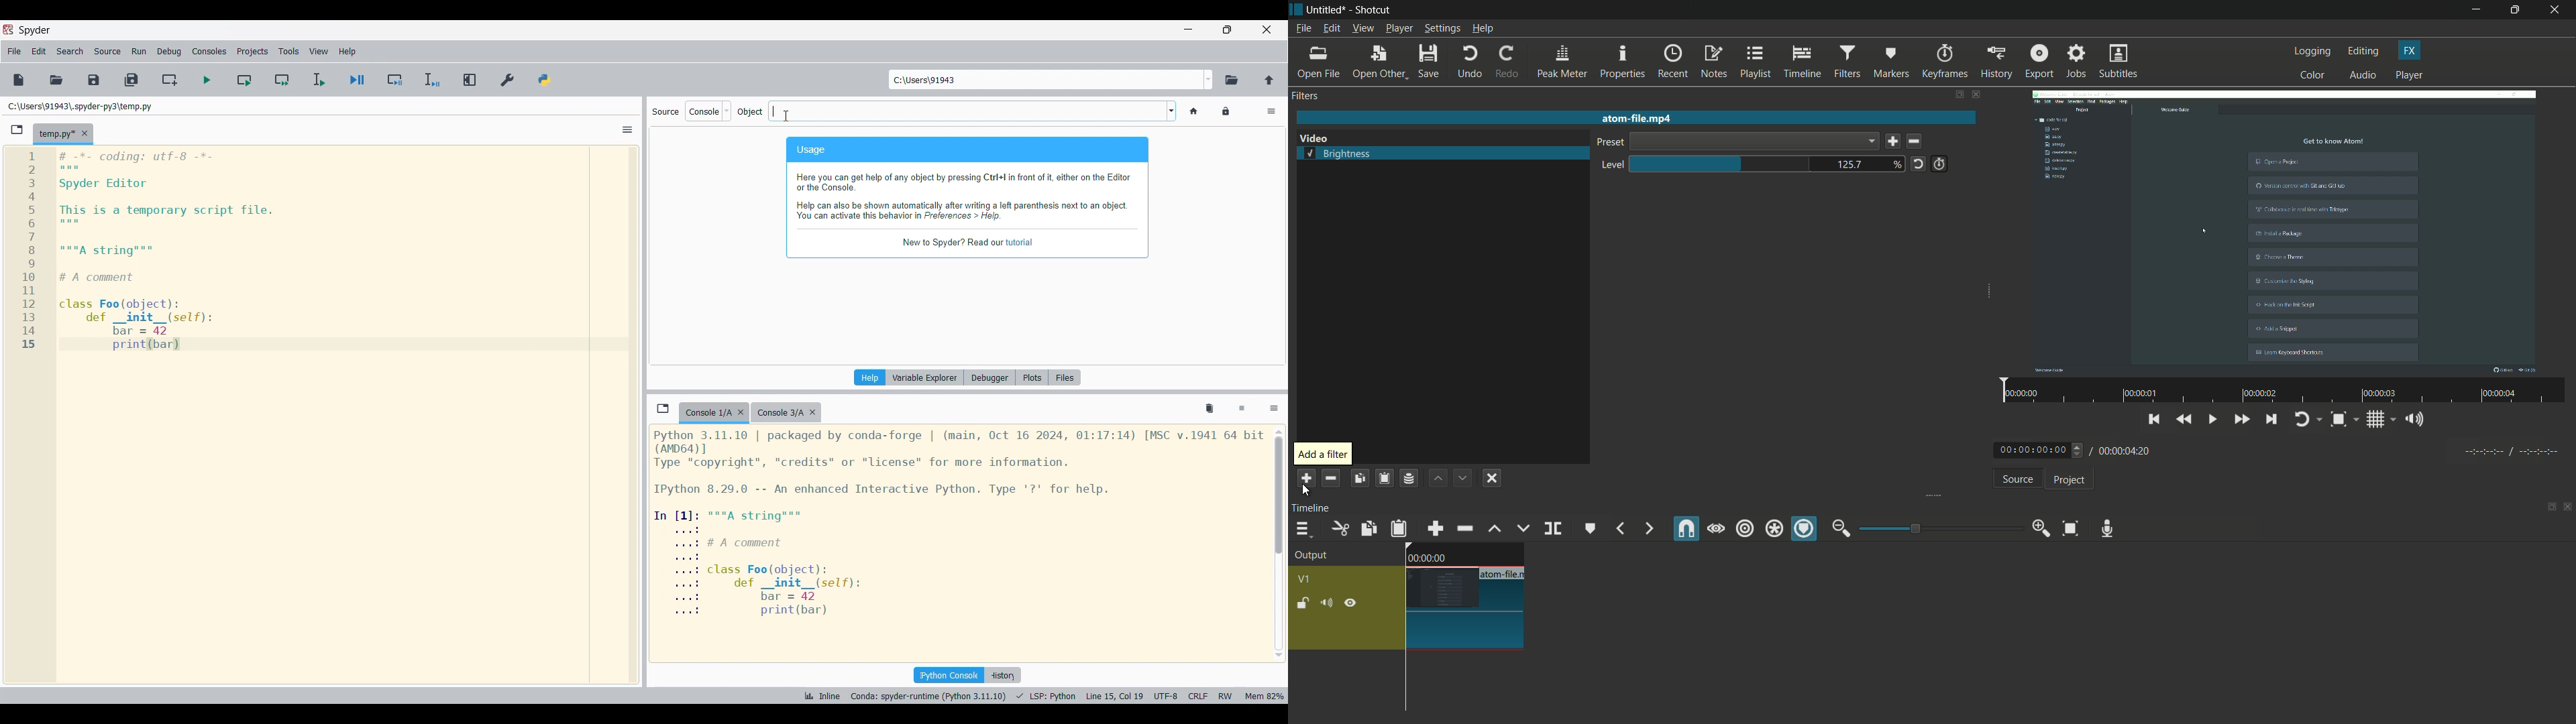 The image size is (2576, 728). Describe the element at coordinates (1209, 80) in the screenshot. I see `Location options` at that location.